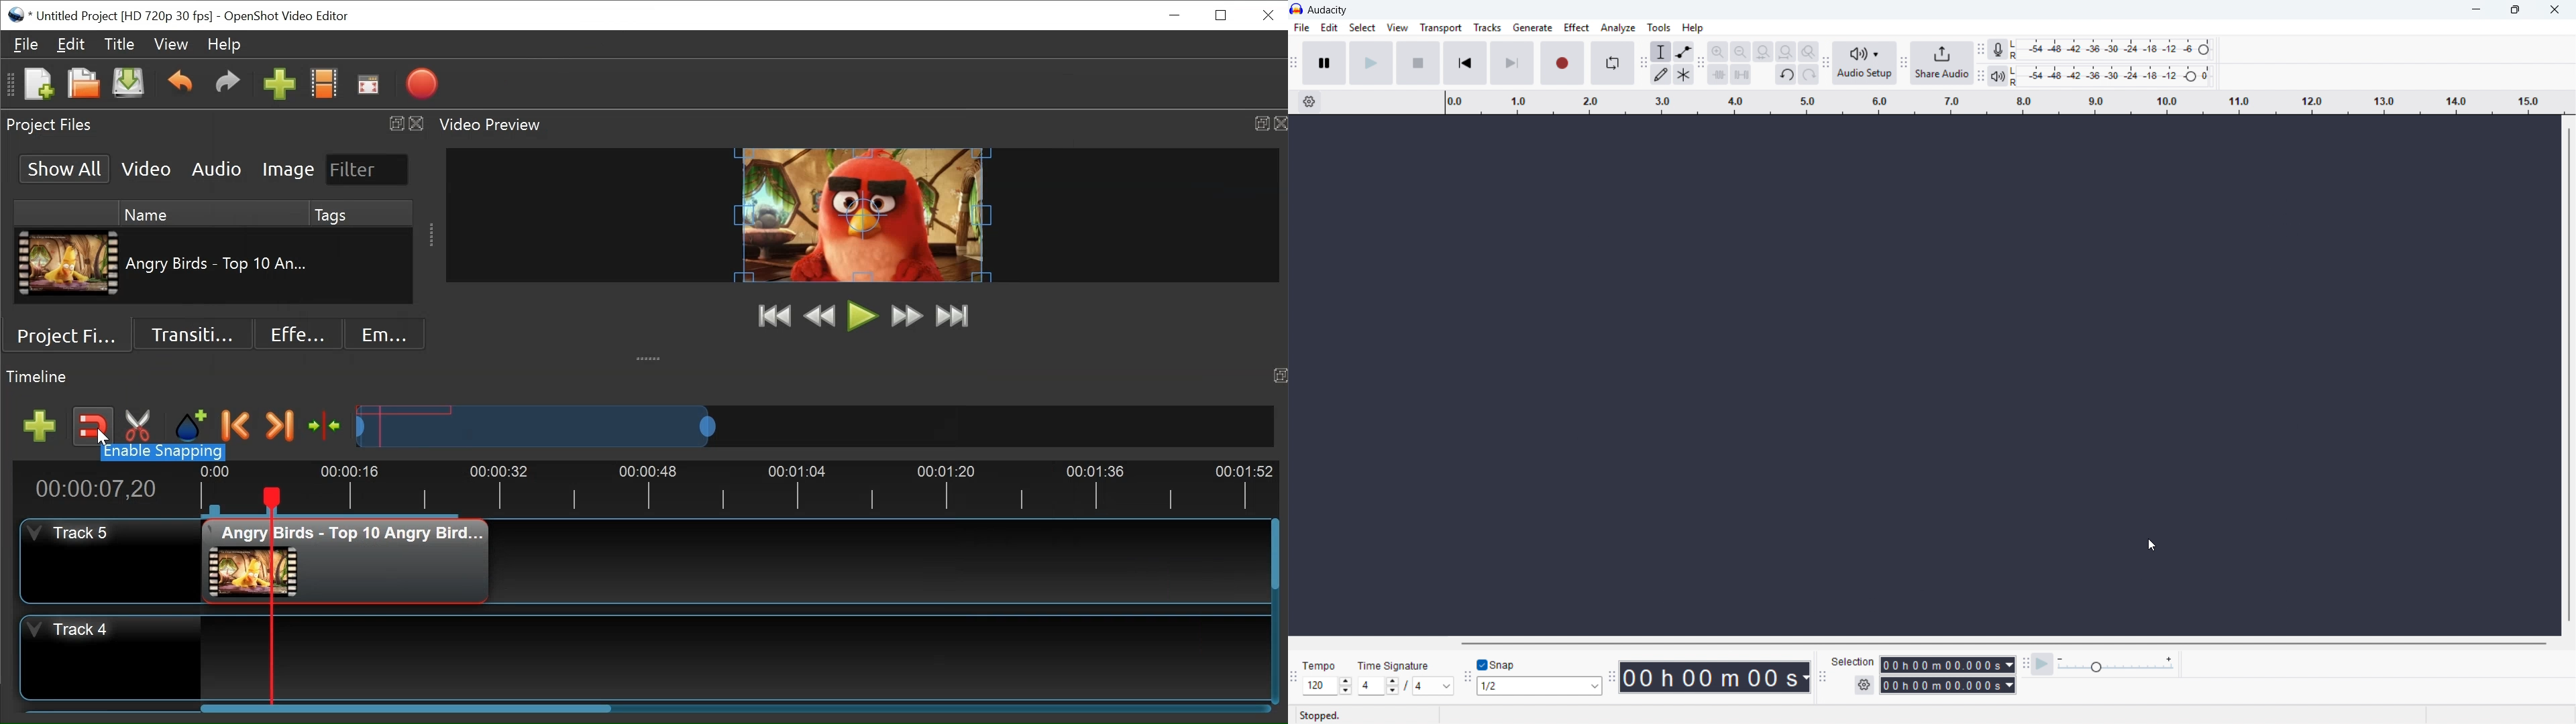 This screenshot has width=2576, height=728. What do you see at coordinates (1325, 63) in the screenshot?
I see `pause` at bounding box center [1325, 63].